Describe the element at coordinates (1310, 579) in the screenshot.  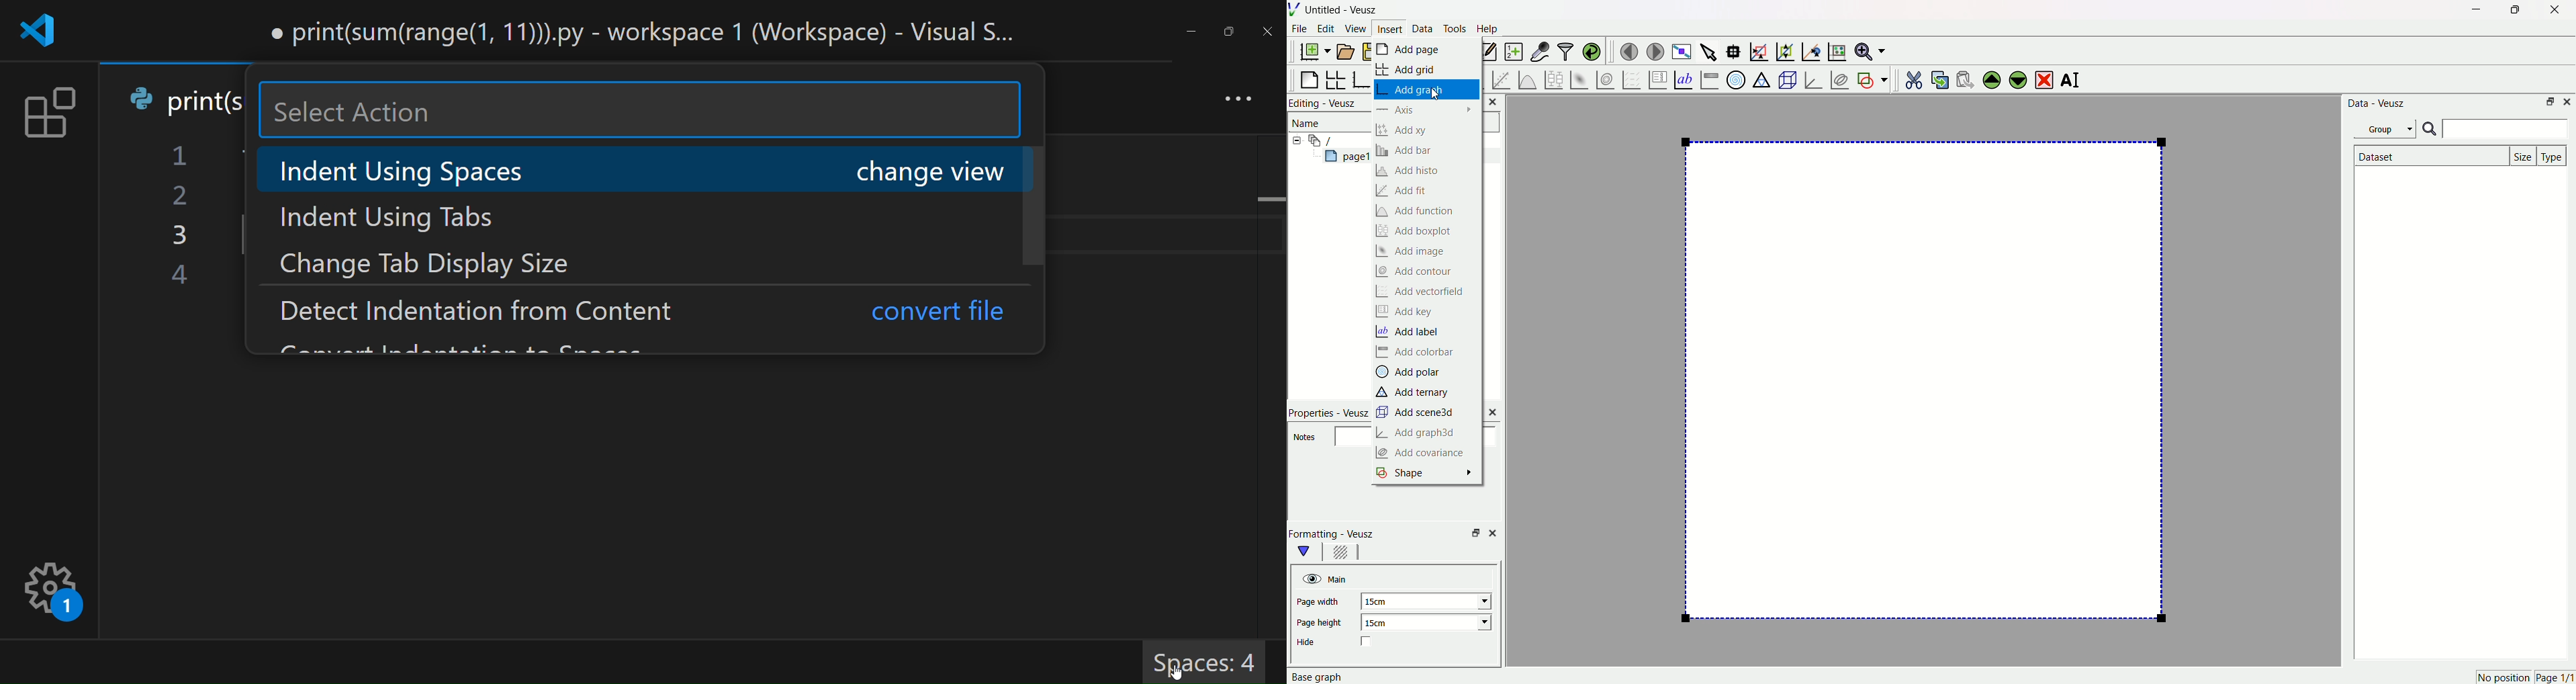
I see `hide/unhide` at that location.